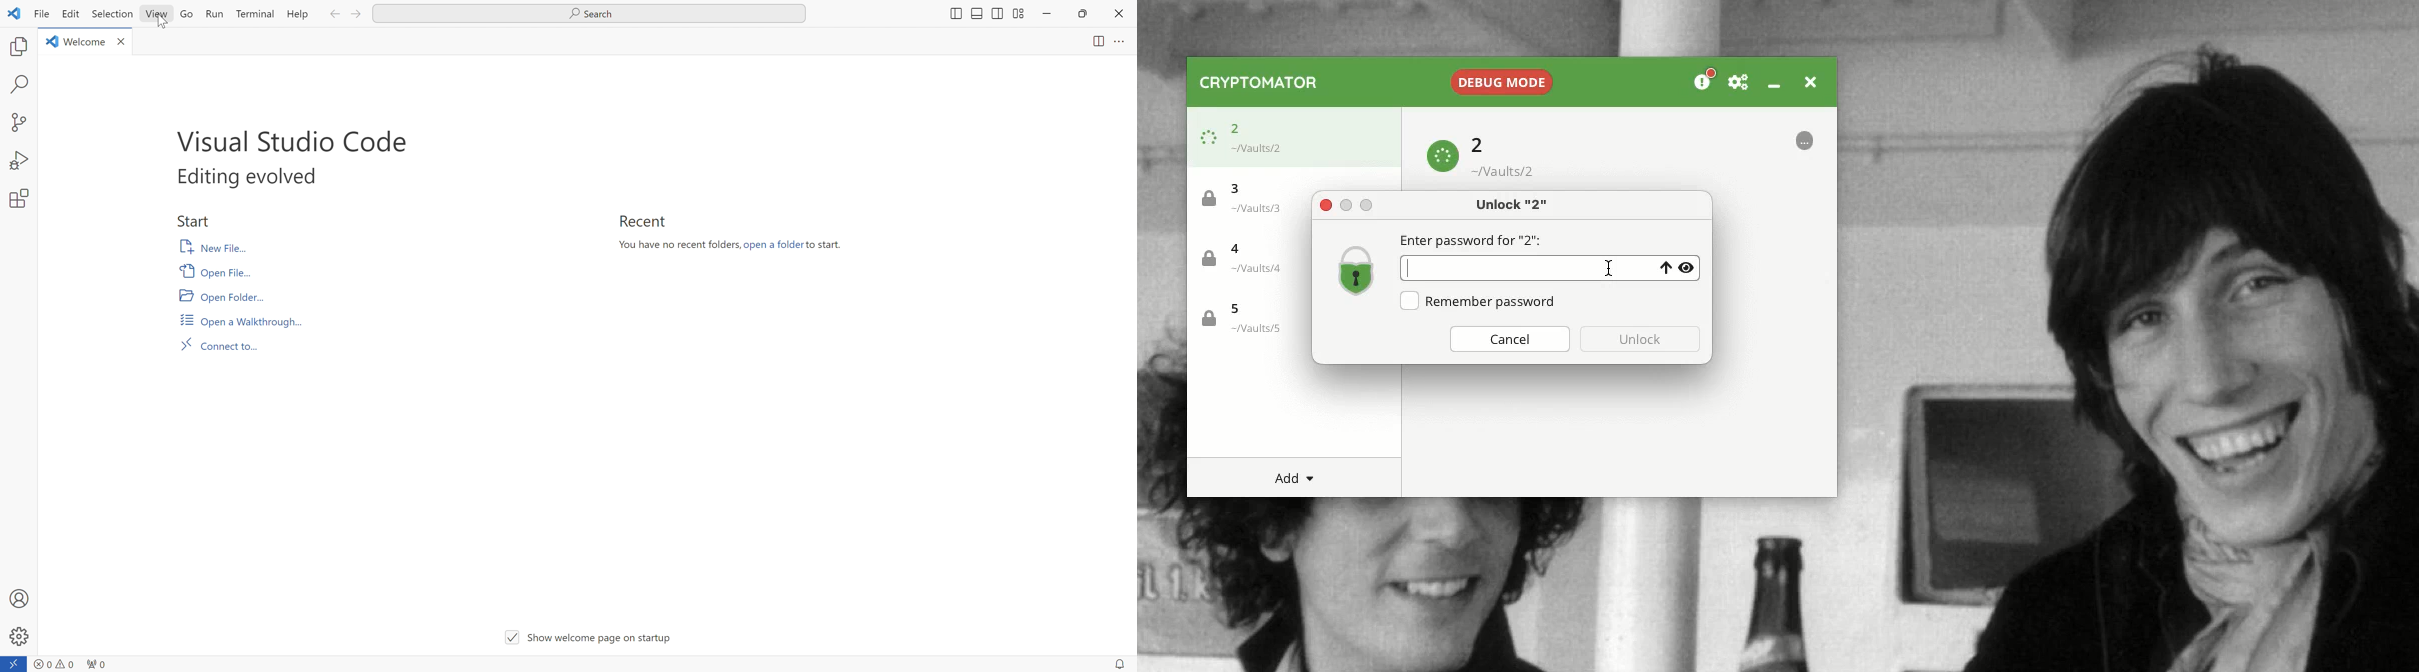  What do you see at coordinates (1369, 205) in the screenshot?
I see `maximize` at bounding box center [1369, 205].